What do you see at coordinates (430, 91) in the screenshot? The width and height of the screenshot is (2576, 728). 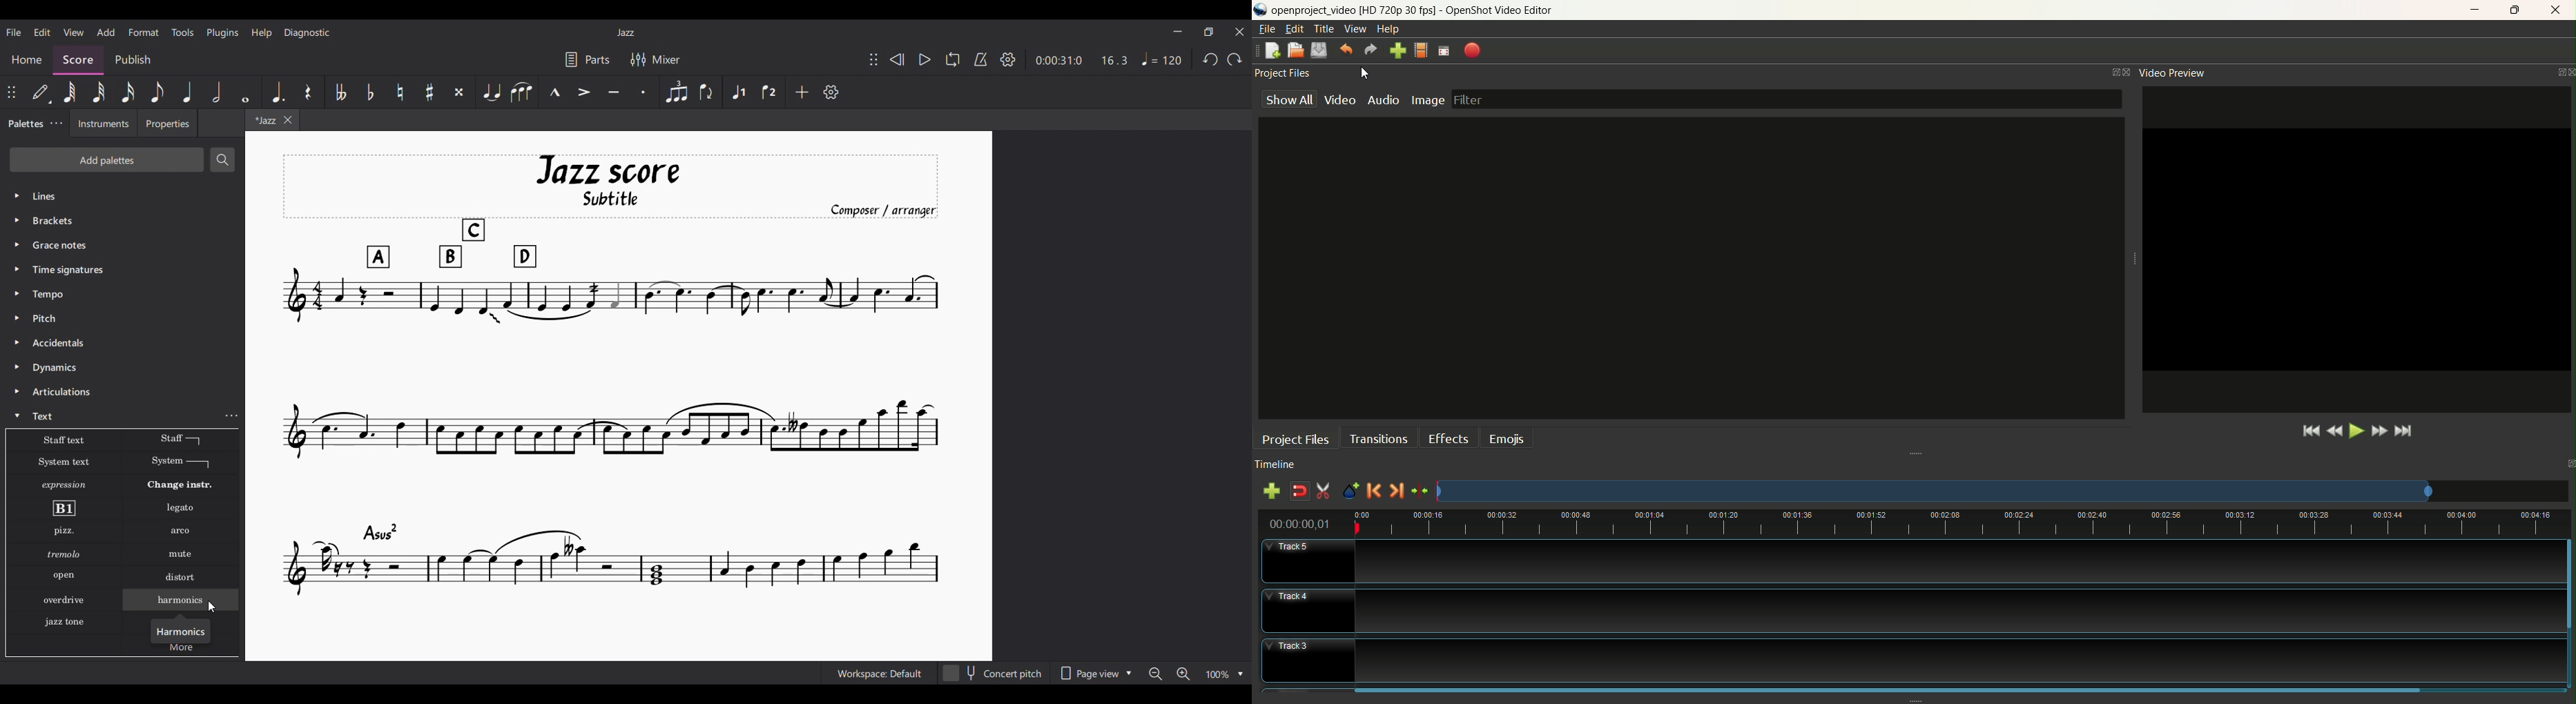 I see `Toggle sharp` at bounding box center [430, 91].